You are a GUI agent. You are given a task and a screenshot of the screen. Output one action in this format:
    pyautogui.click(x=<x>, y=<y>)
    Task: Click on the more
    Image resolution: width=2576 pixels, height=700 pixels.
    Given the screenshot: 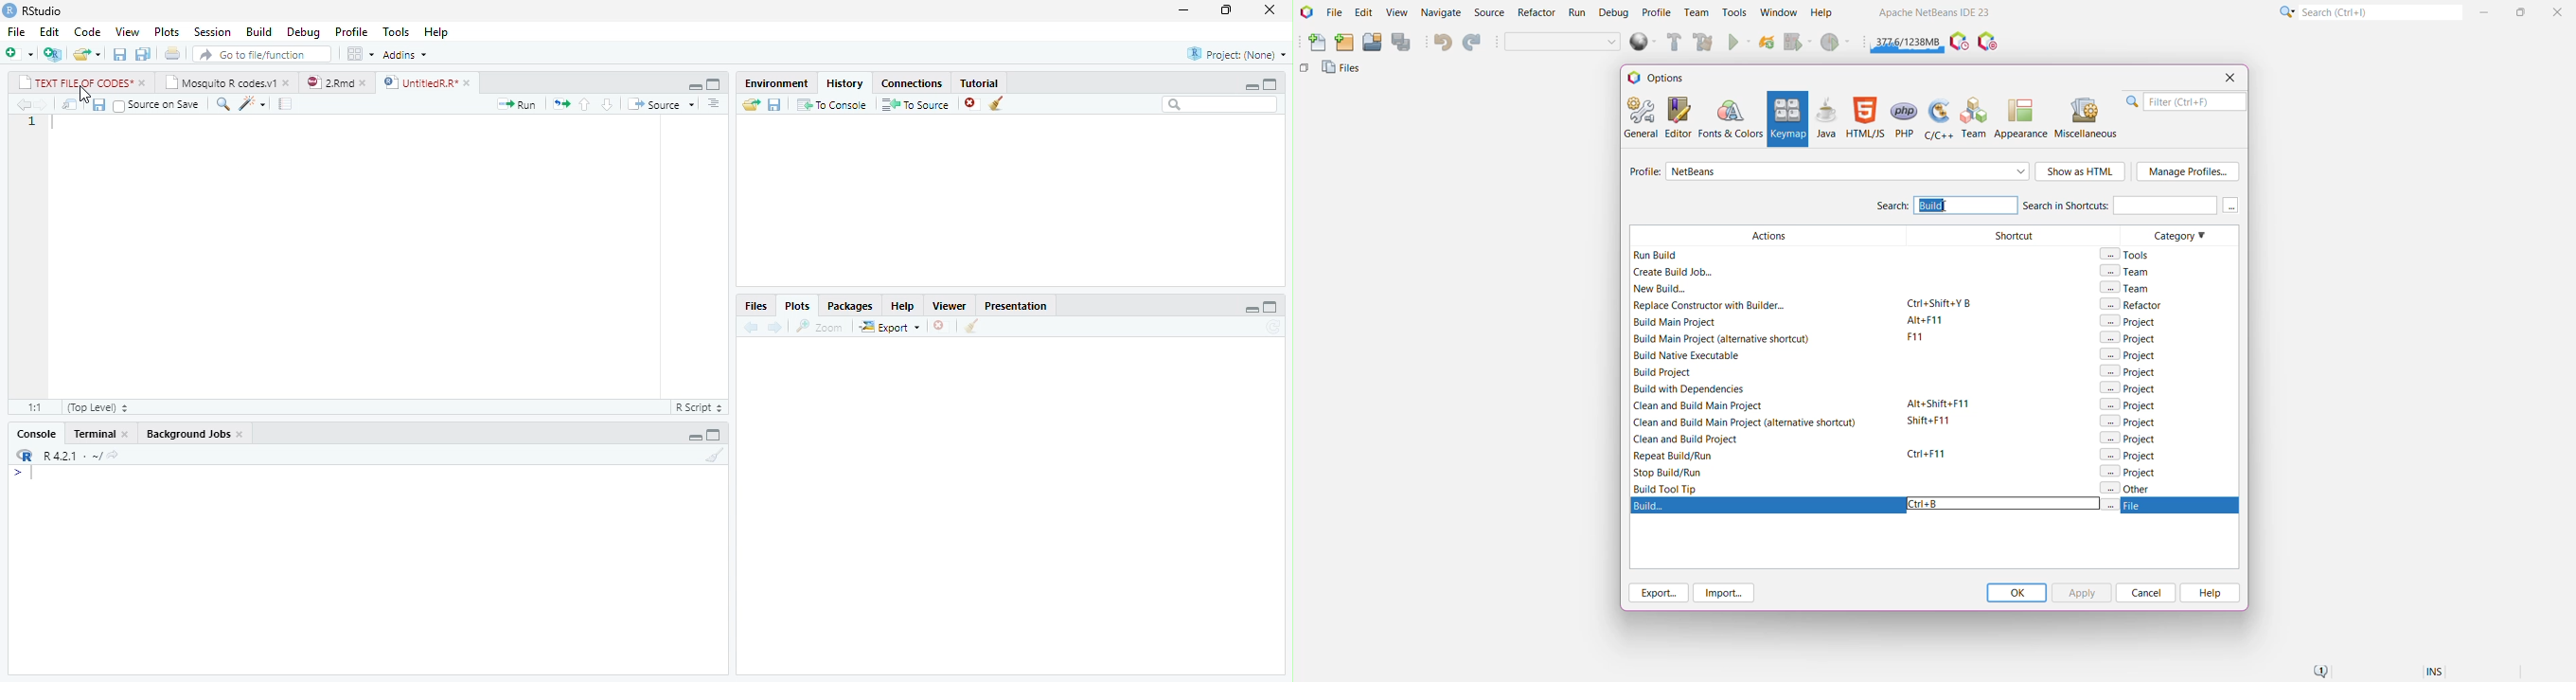 What is the action you would take?
    pyautogui.click(x=716, y=104)
    